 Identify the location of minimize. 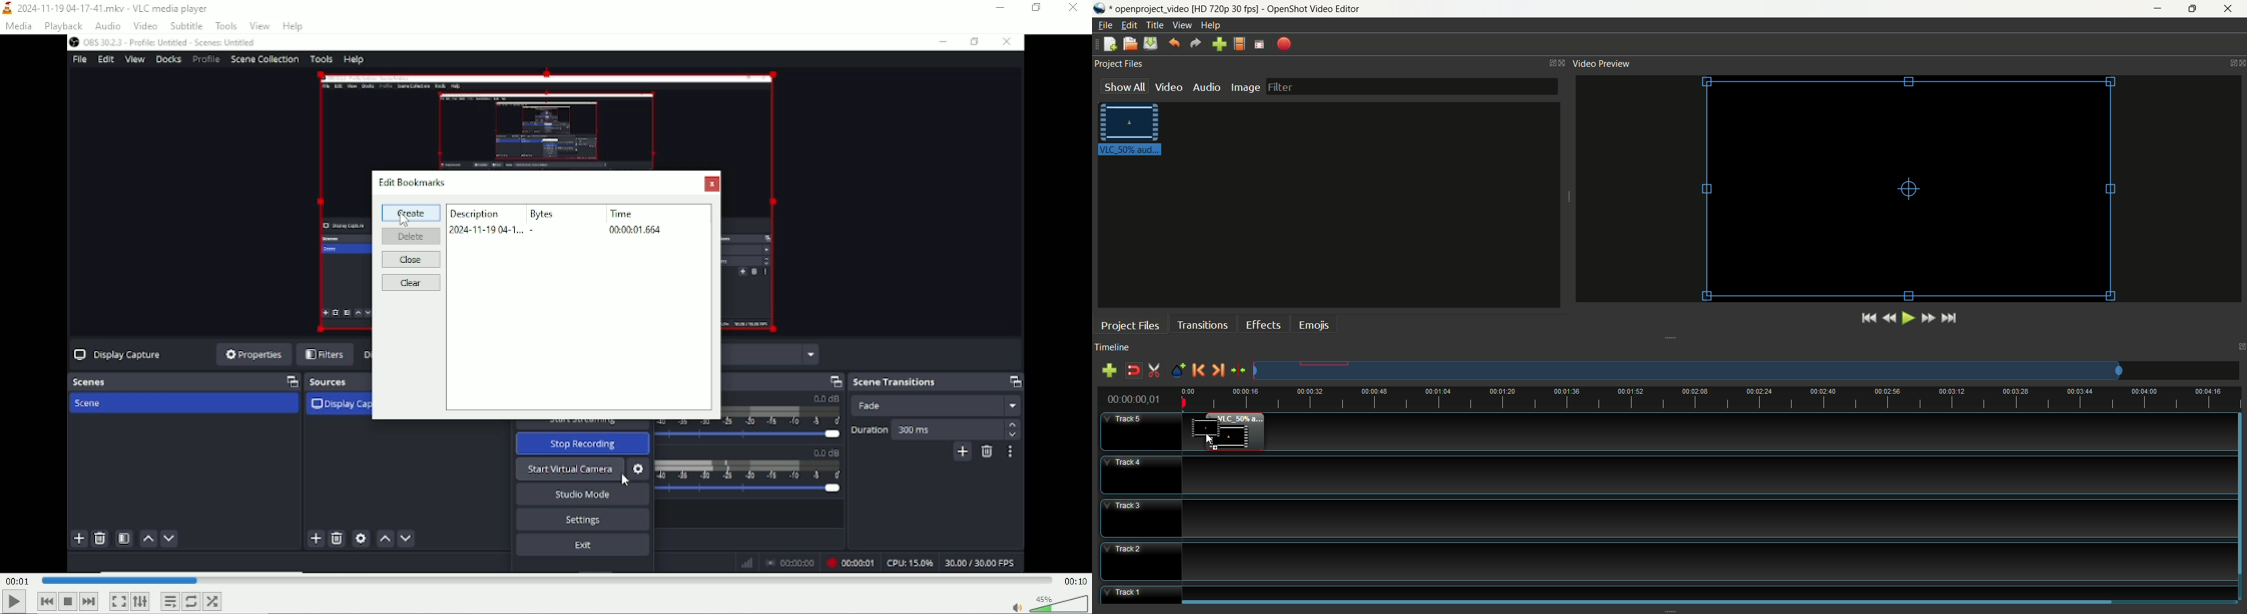
(2160, 8).